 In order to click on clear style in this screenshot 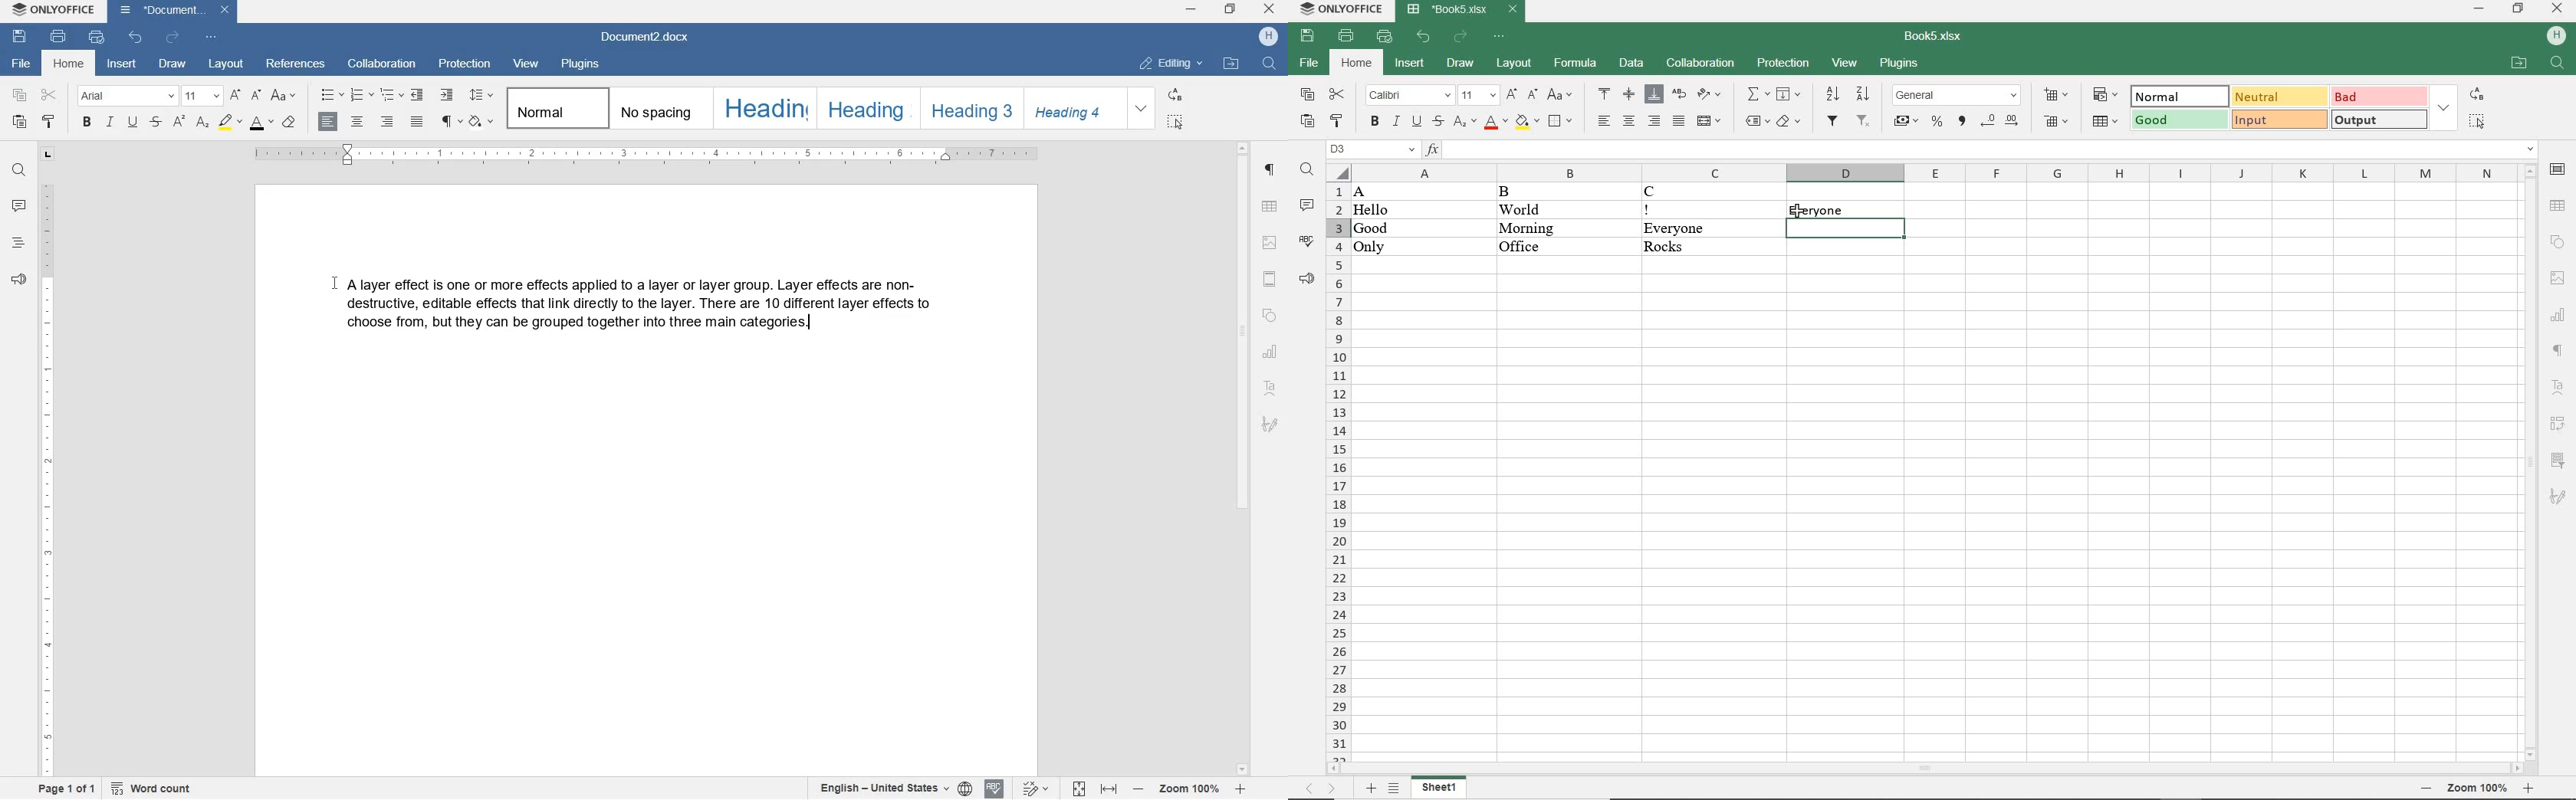, I will do `click(288, 123)`.